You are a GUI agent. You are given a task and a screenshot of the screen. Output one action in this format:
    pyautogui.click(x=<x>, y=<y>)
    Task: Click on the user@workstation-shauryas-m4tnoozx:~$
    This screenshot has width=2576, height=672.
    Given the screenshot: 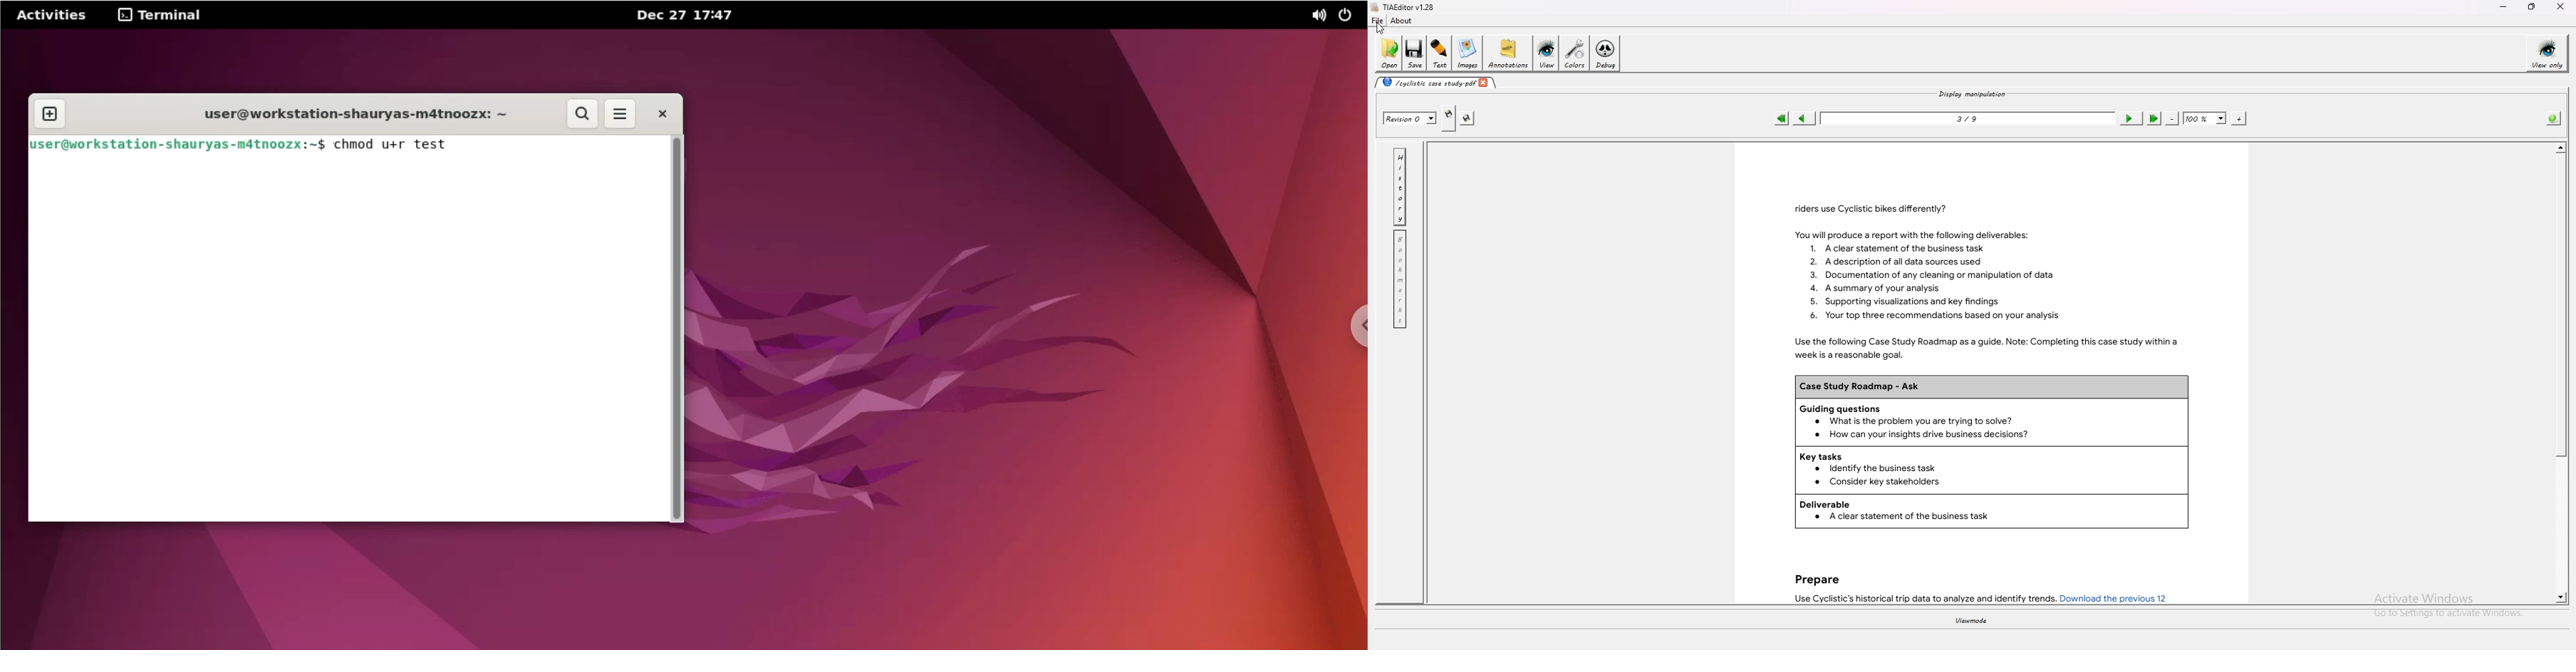 What is the action you would take?
    pyautogui.click(x=178, y=144)
    